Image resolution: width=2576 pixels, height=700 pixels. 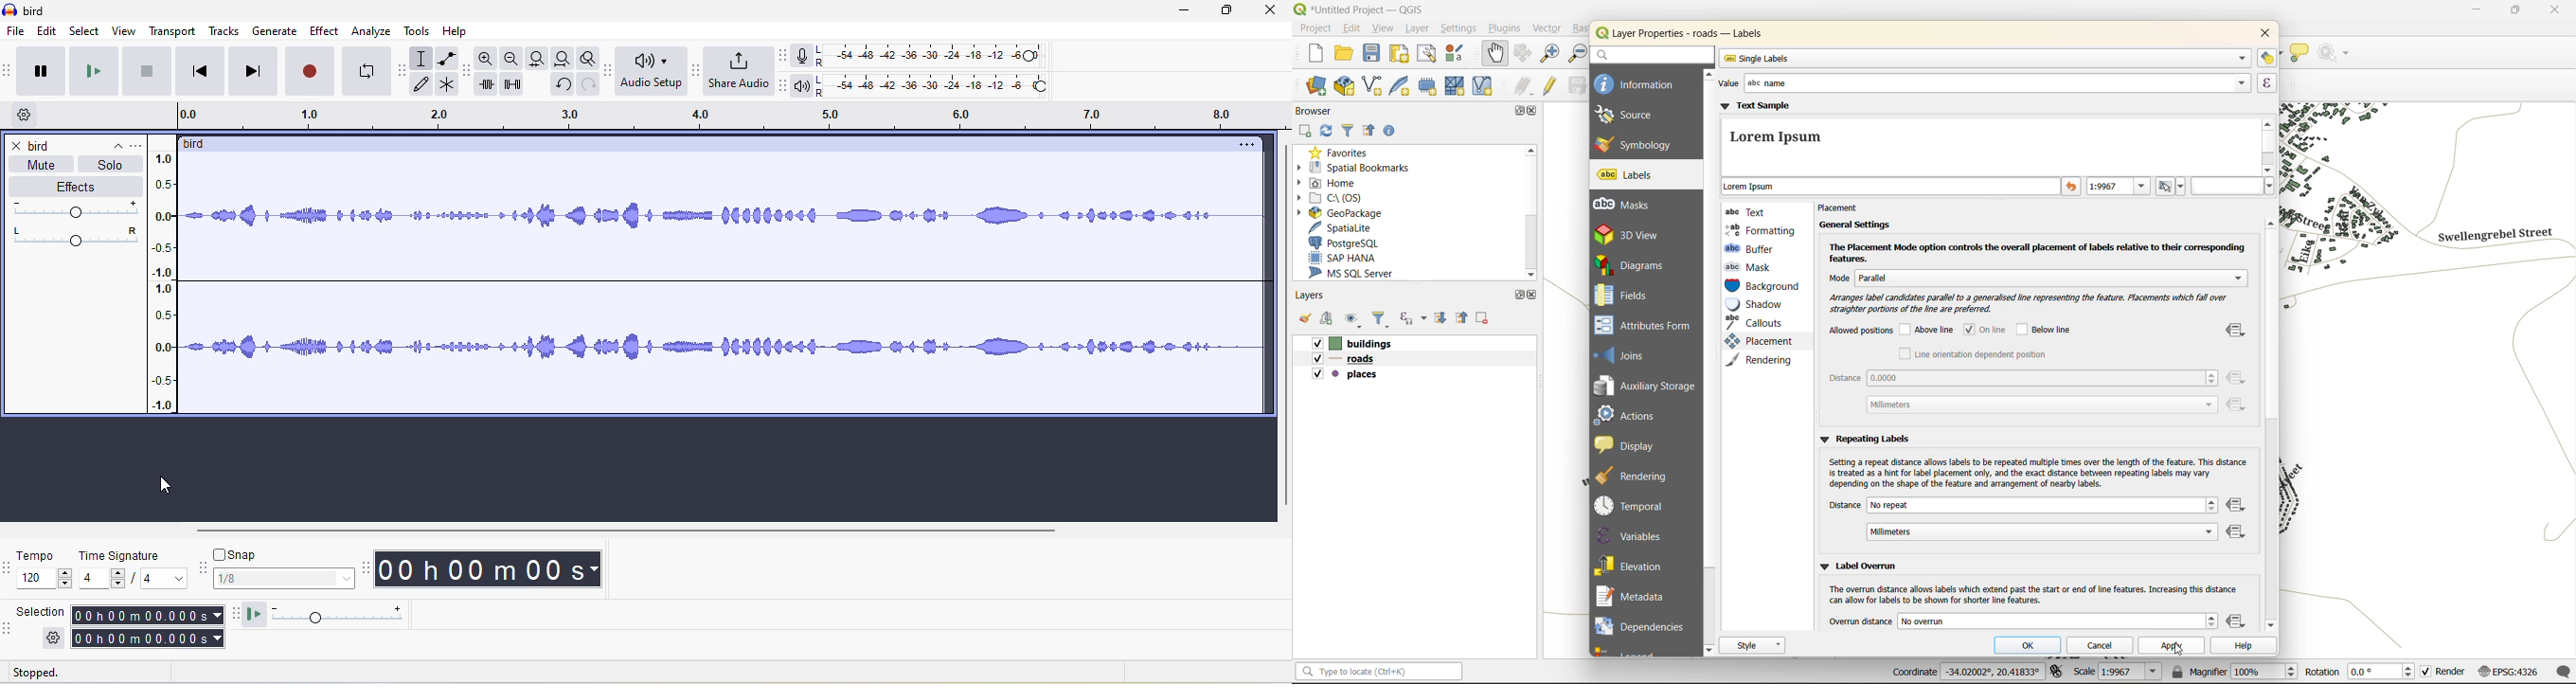 I want to click on view, so click(x=124, y=31).